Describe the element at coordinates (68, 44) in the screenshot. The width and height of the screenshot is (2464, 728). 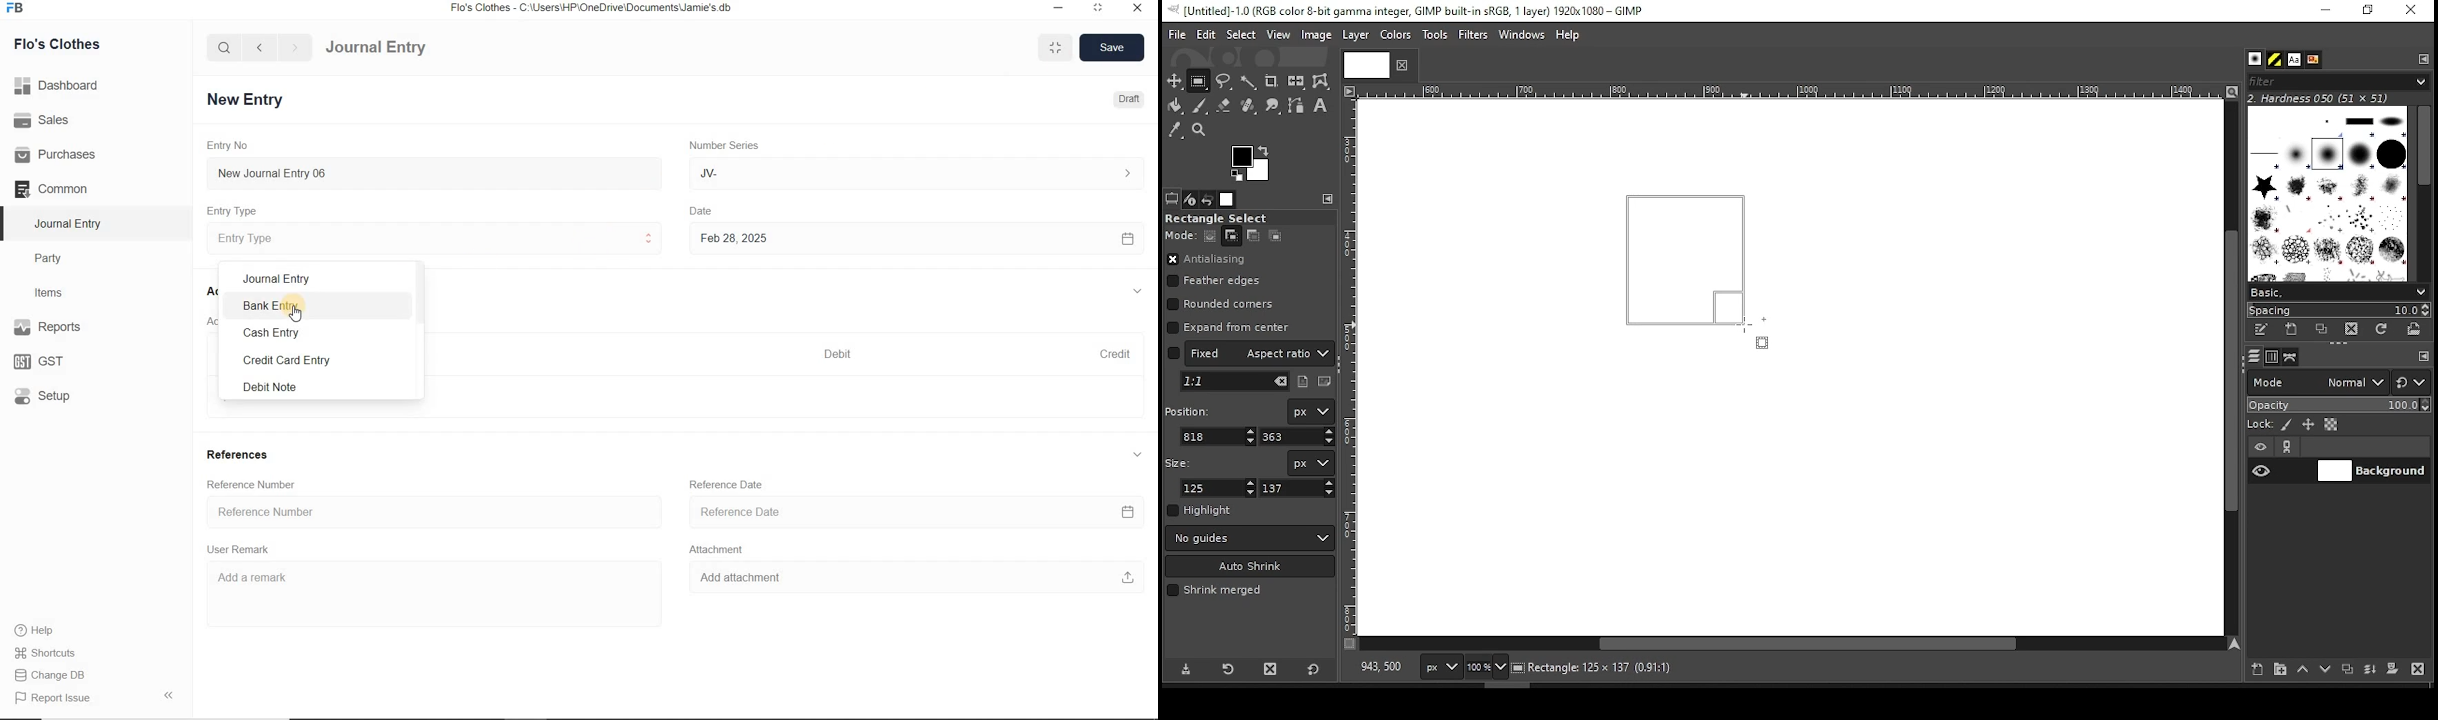
I see `Flo's Clothes` at that location.